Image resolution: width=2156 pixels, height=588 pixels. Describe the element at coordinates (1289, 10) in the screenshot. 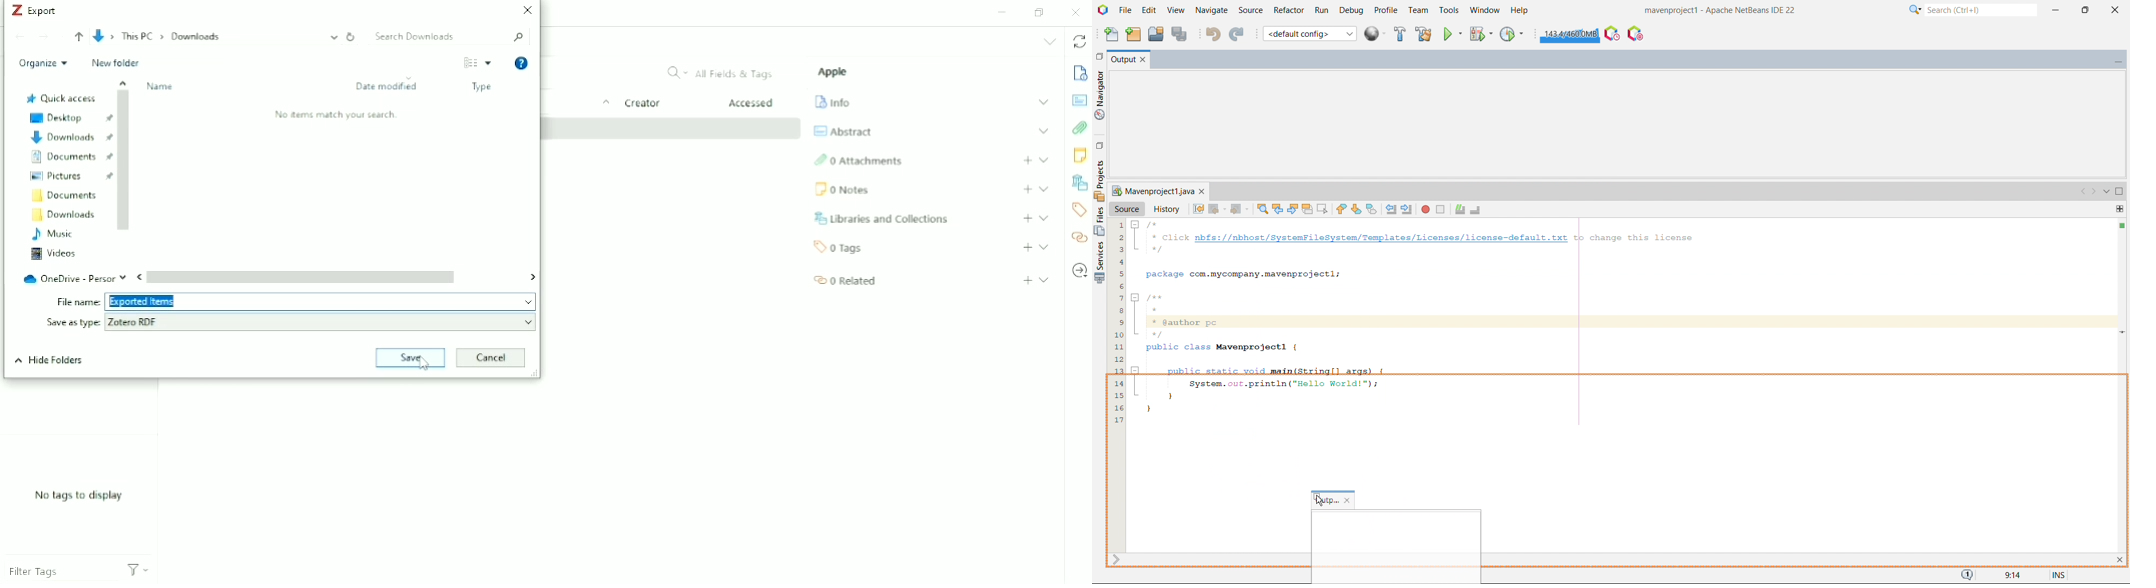

I see `refactor` at that location.